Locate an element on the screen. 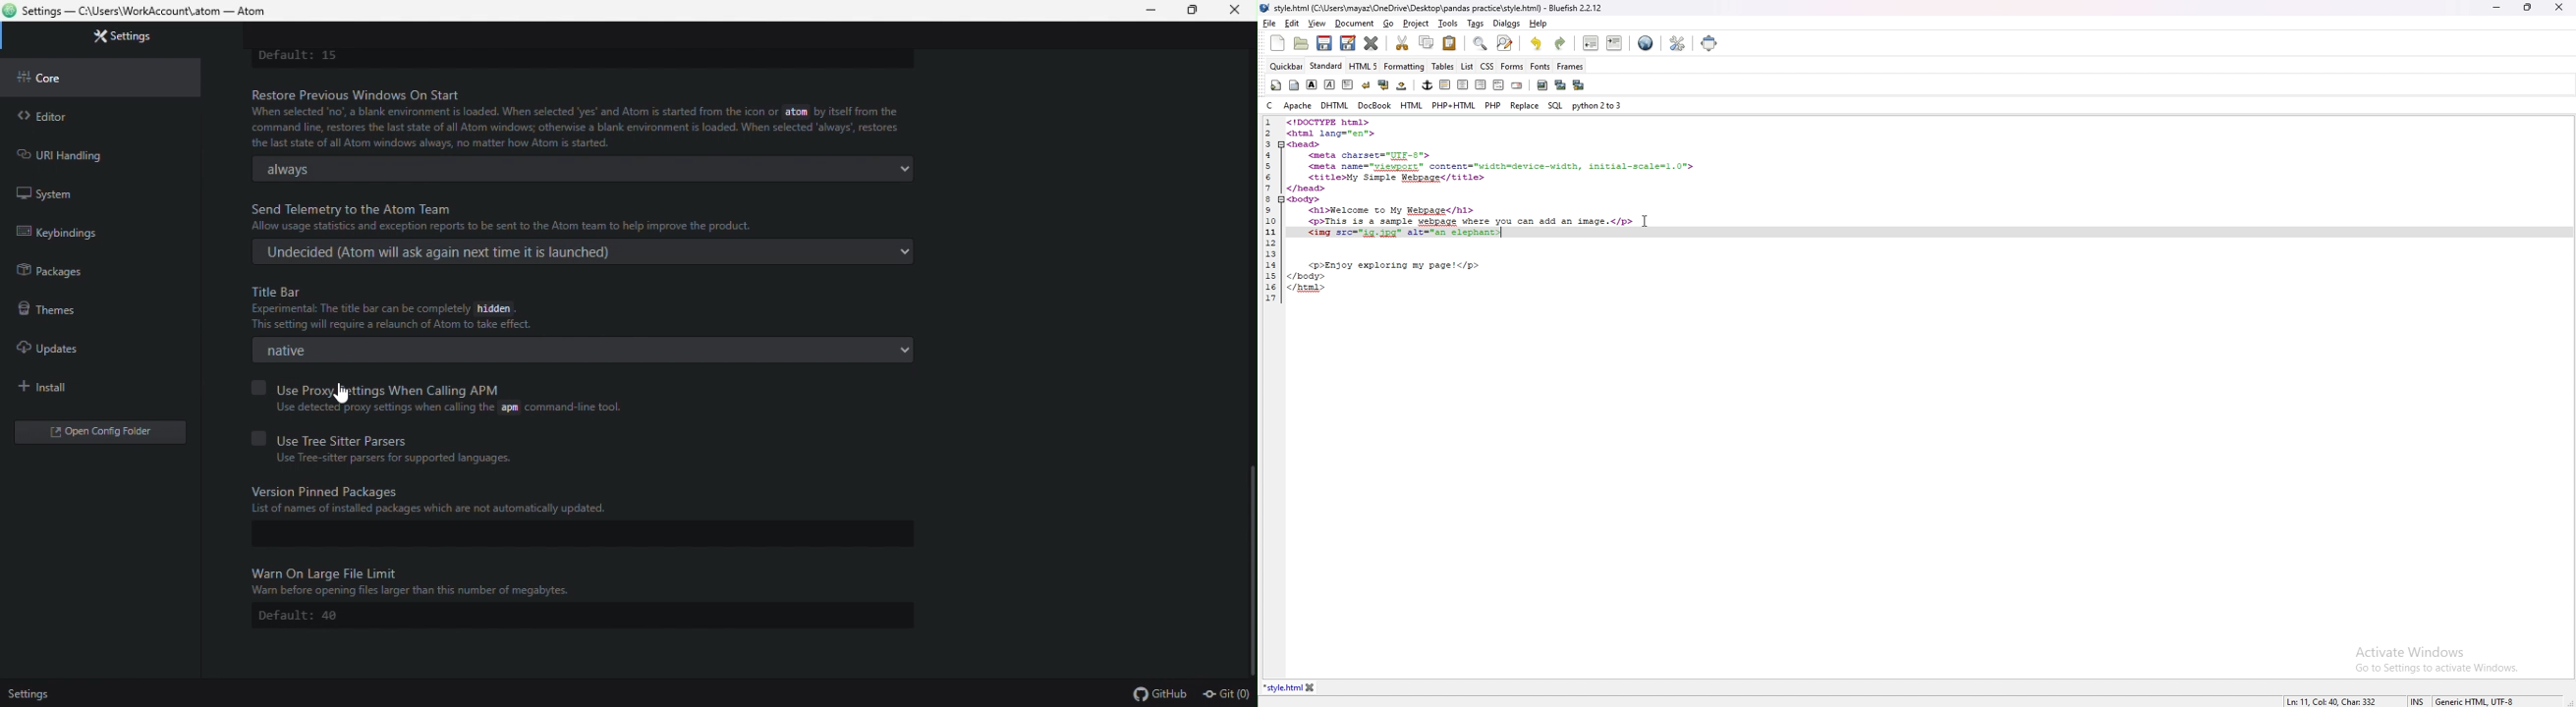 Image resolution: width=2576 pixels, height=728 pixels. Close is located at coordinates (1235, 13).